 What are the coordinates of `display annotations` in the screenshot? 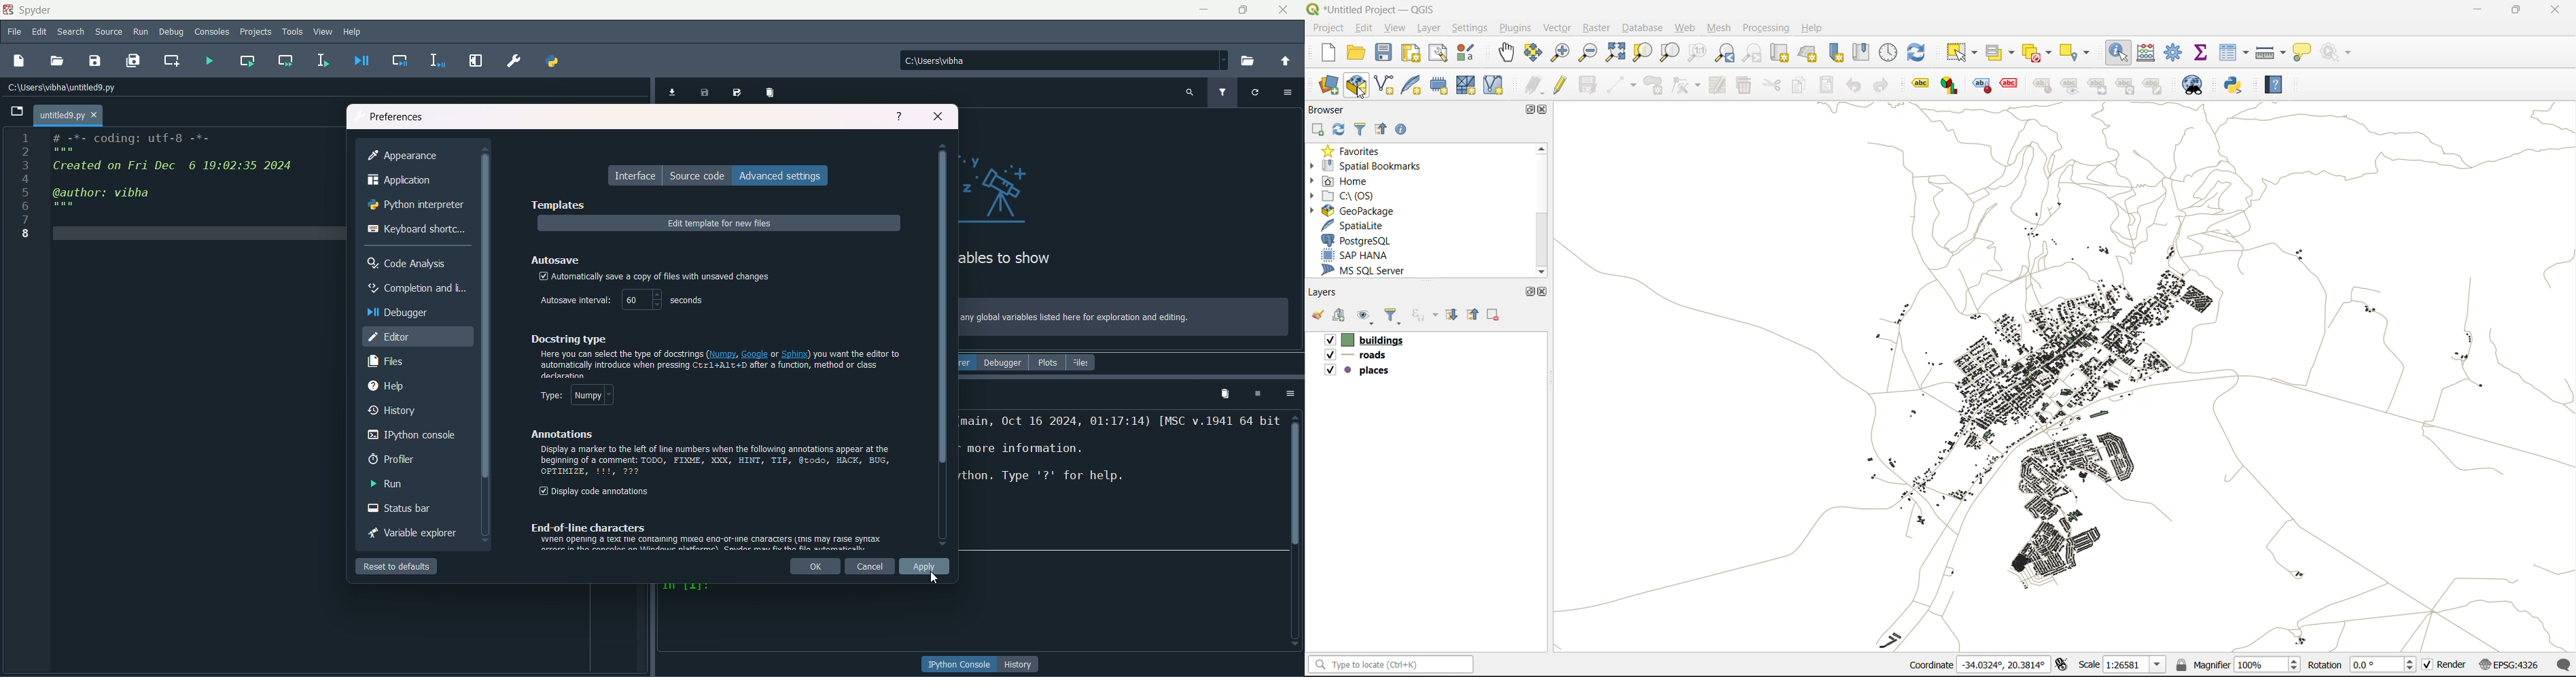 It's located at (595, 492).